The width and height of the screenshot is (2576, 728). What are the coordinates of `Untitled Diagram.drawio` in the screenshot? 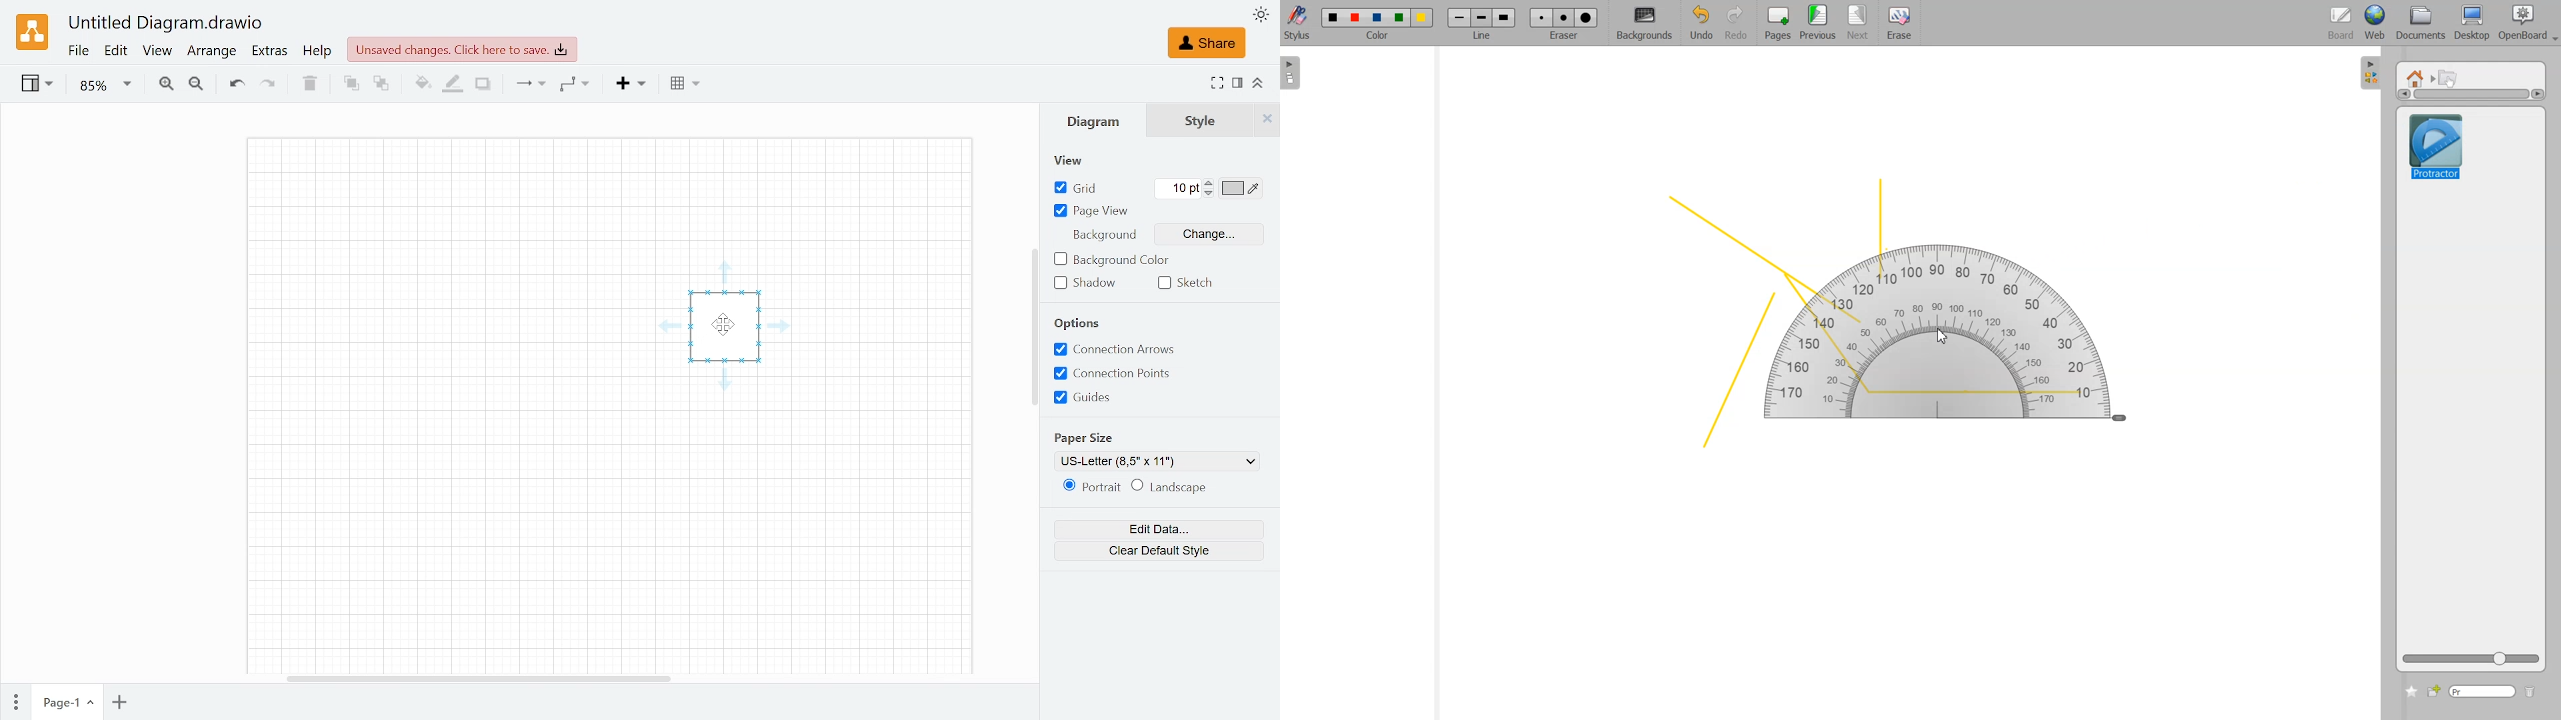 It's located at (166, 24).